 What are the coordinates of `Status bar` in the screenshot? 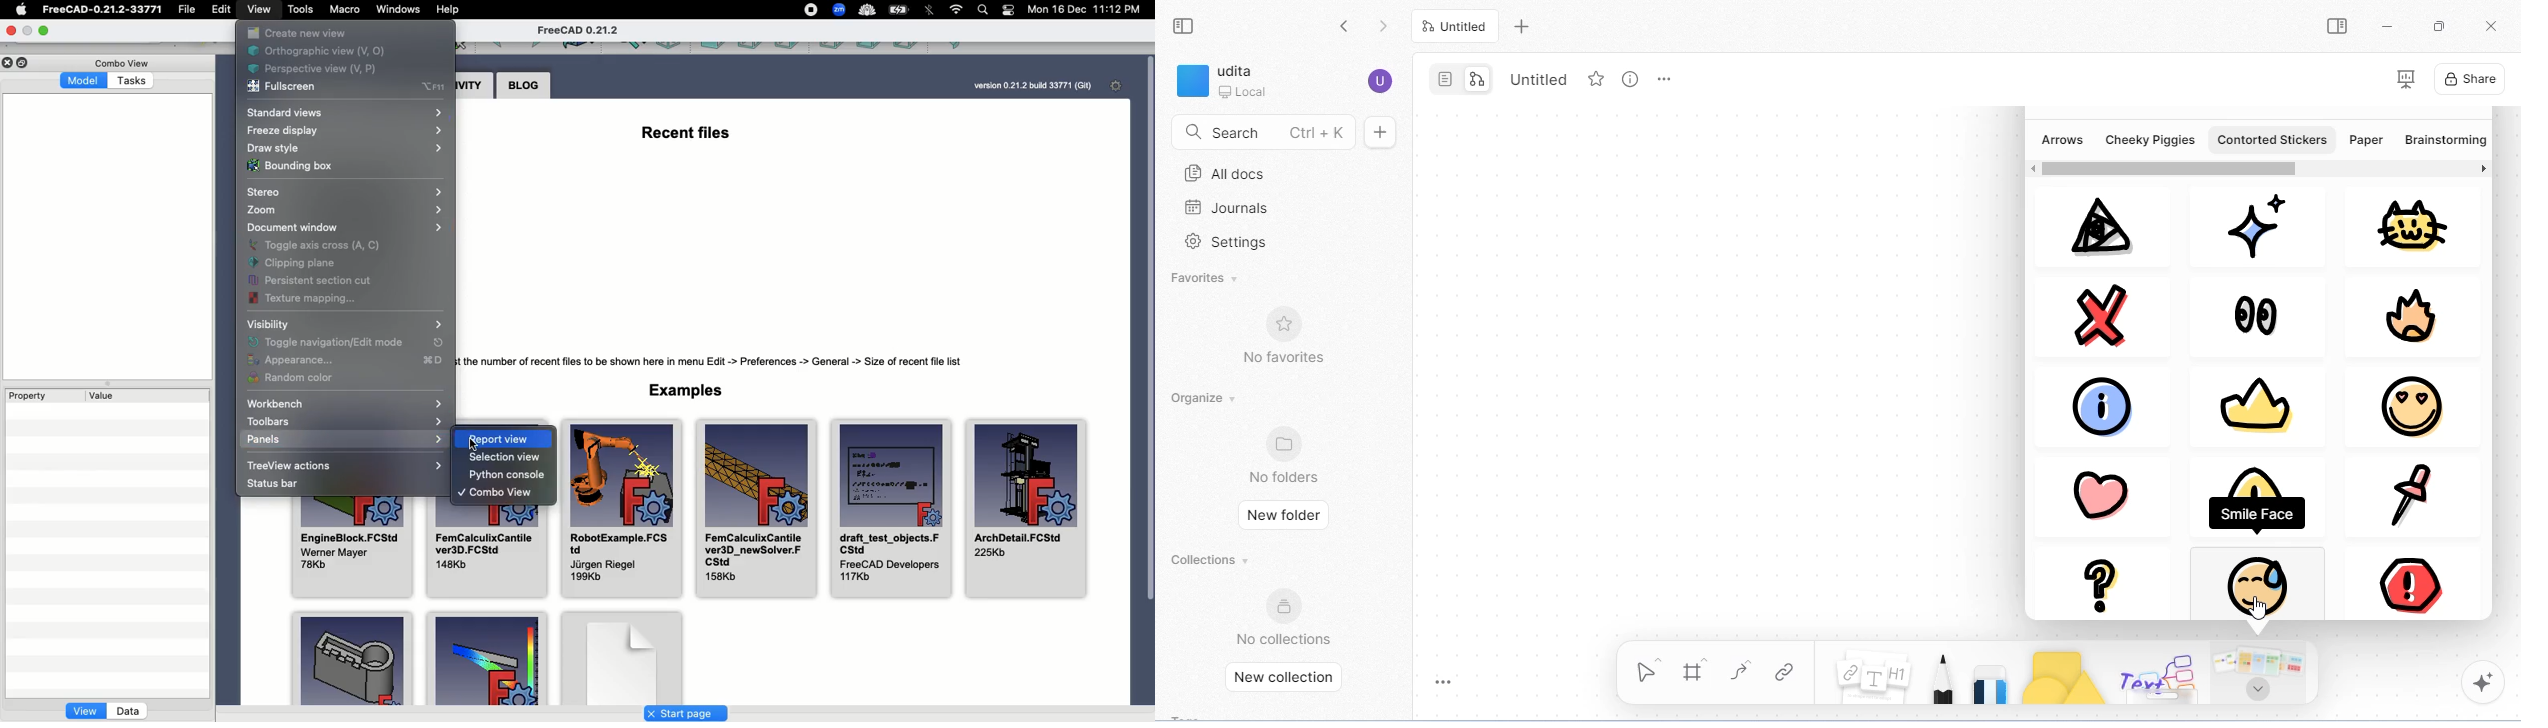 It's located at (271, 485).